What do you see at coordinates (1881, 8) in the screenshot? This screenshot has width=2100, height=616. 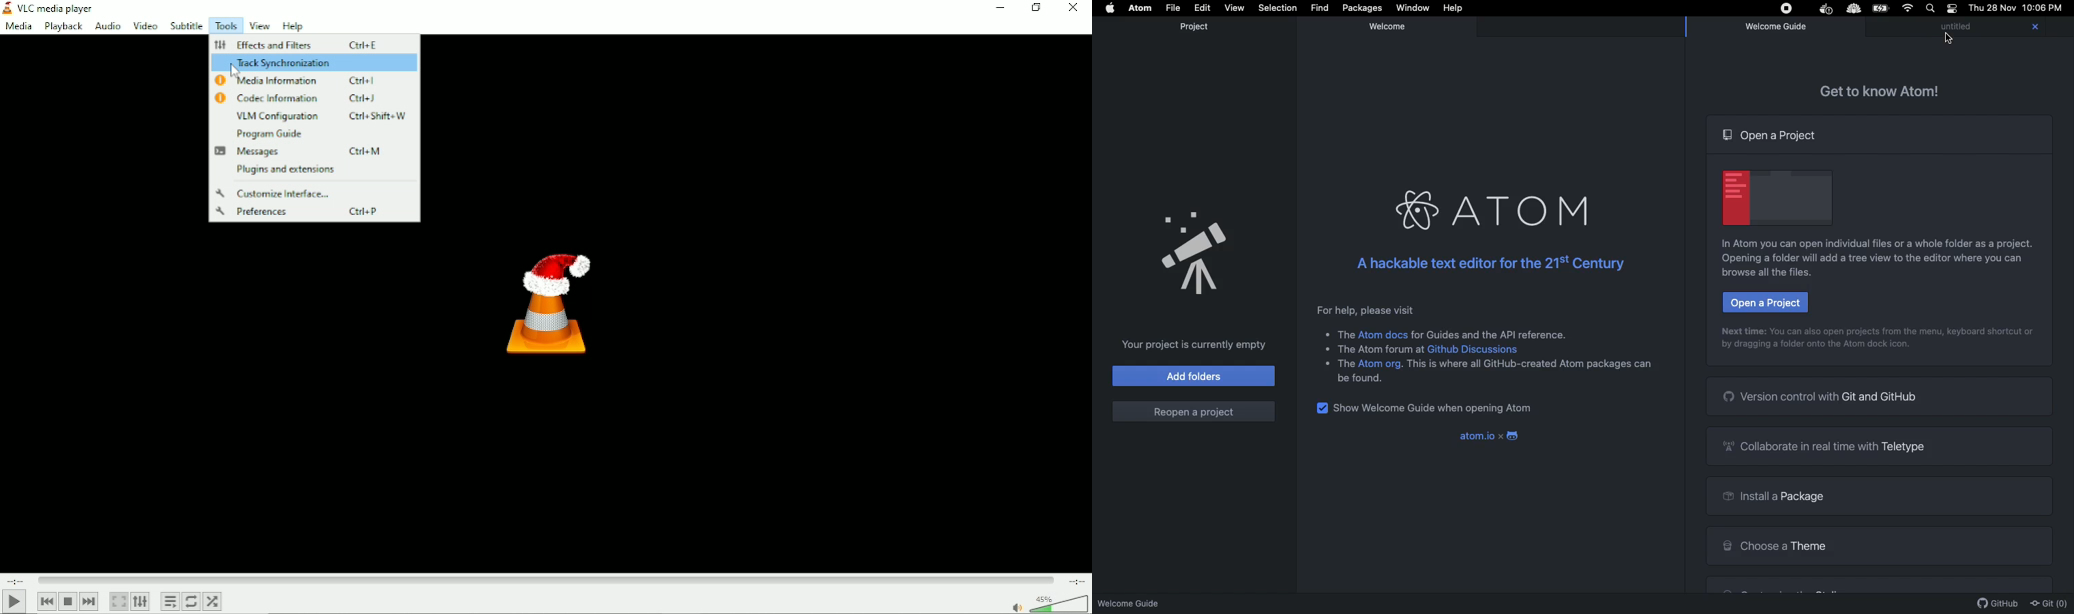 I see `Charge` at bounding box center [1881, 8].